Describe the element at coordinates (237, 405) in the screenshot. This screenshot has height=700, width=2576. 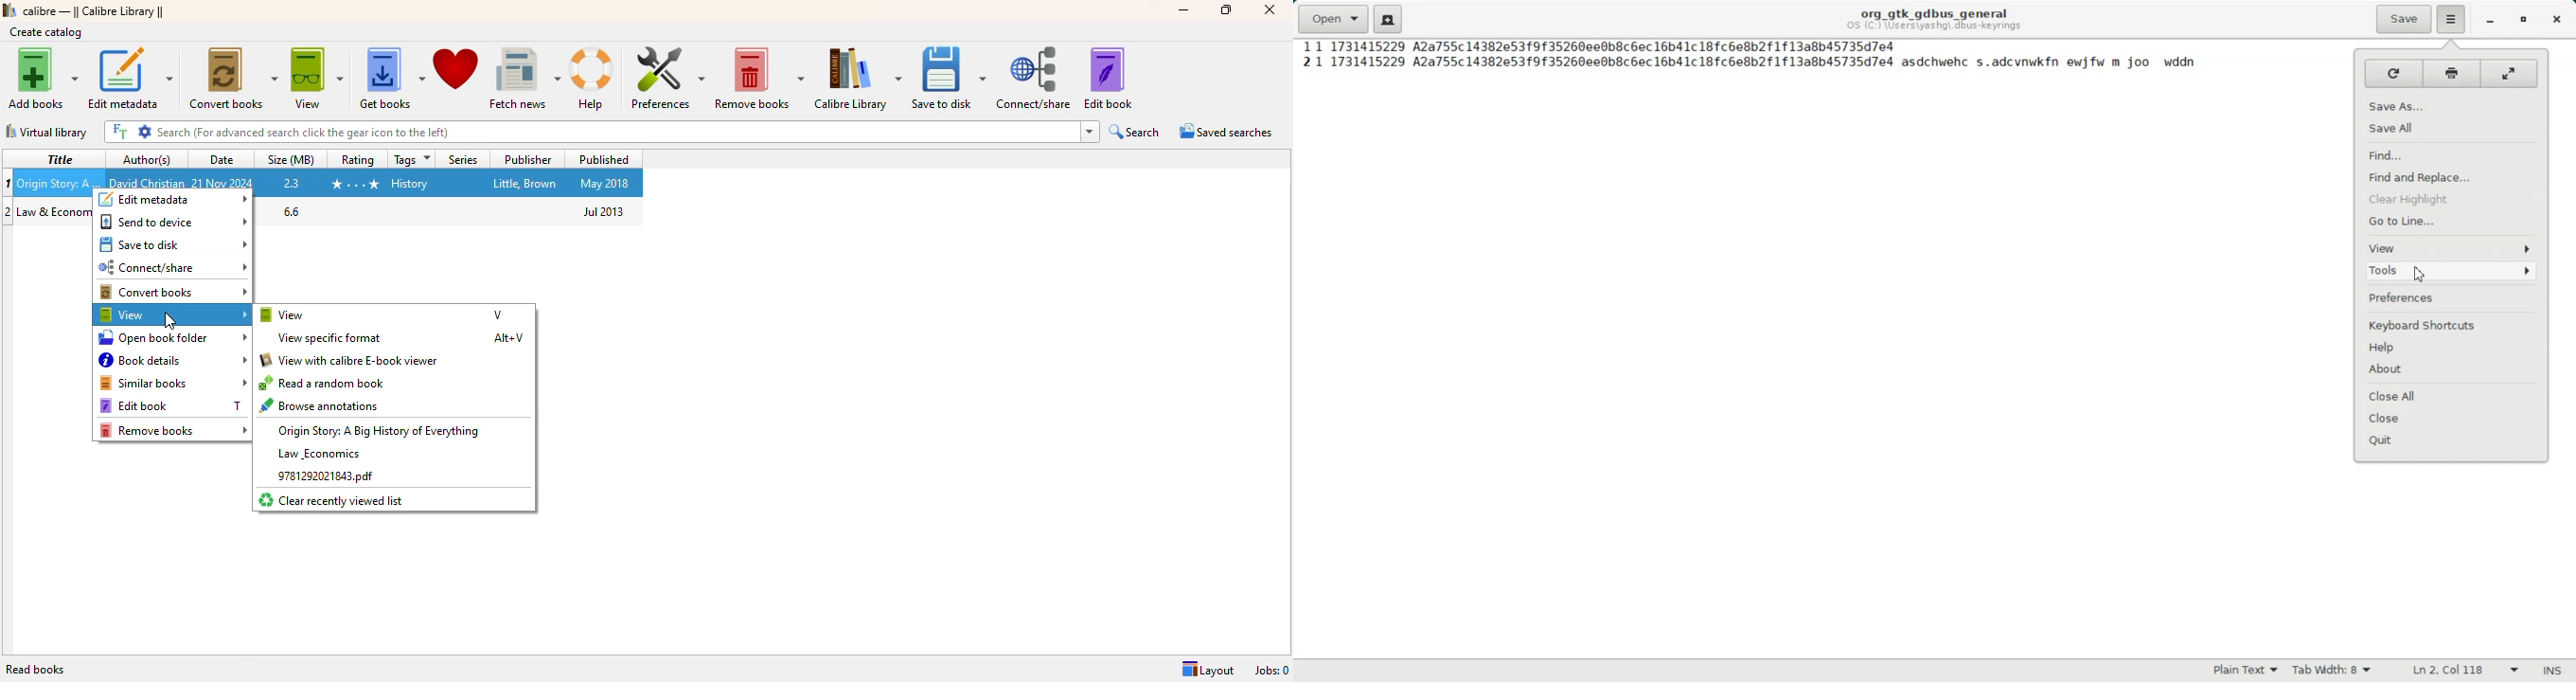
I see `shortcut for edit book` at that location.